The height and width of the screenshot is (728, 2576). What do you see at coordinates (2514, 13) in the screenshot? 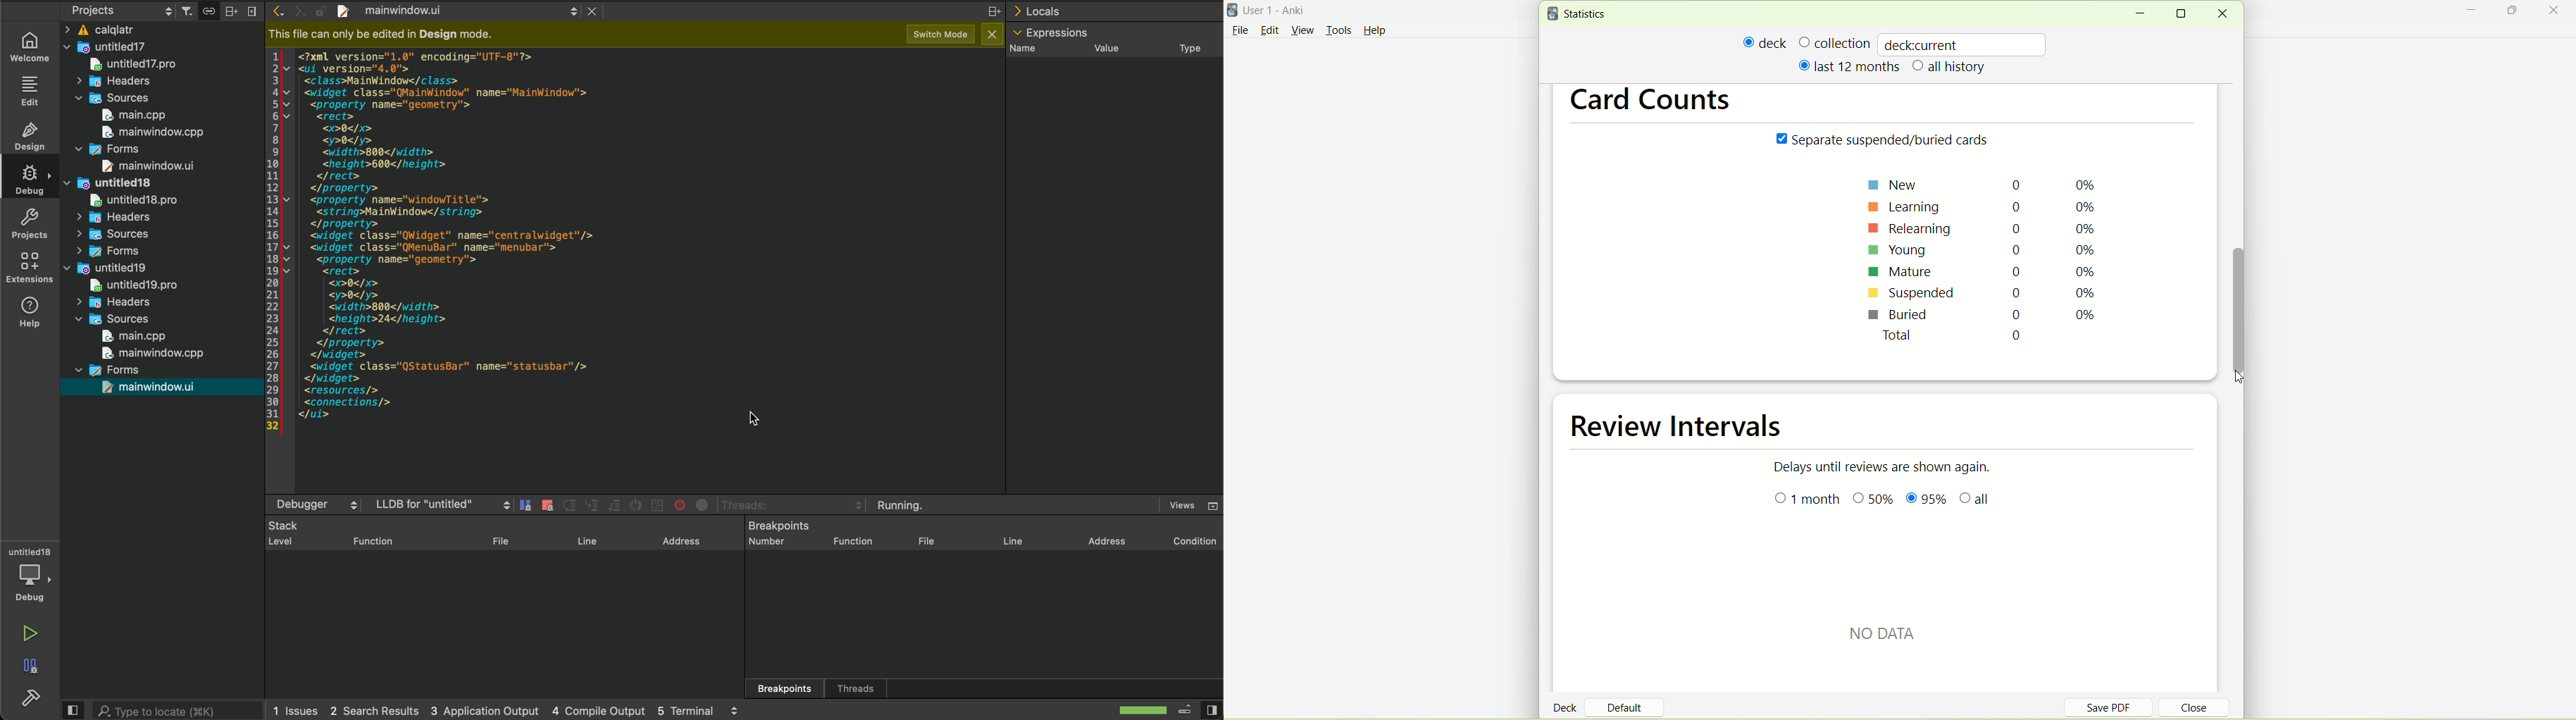
I see `maximize` at bounding box center [2514, 13].